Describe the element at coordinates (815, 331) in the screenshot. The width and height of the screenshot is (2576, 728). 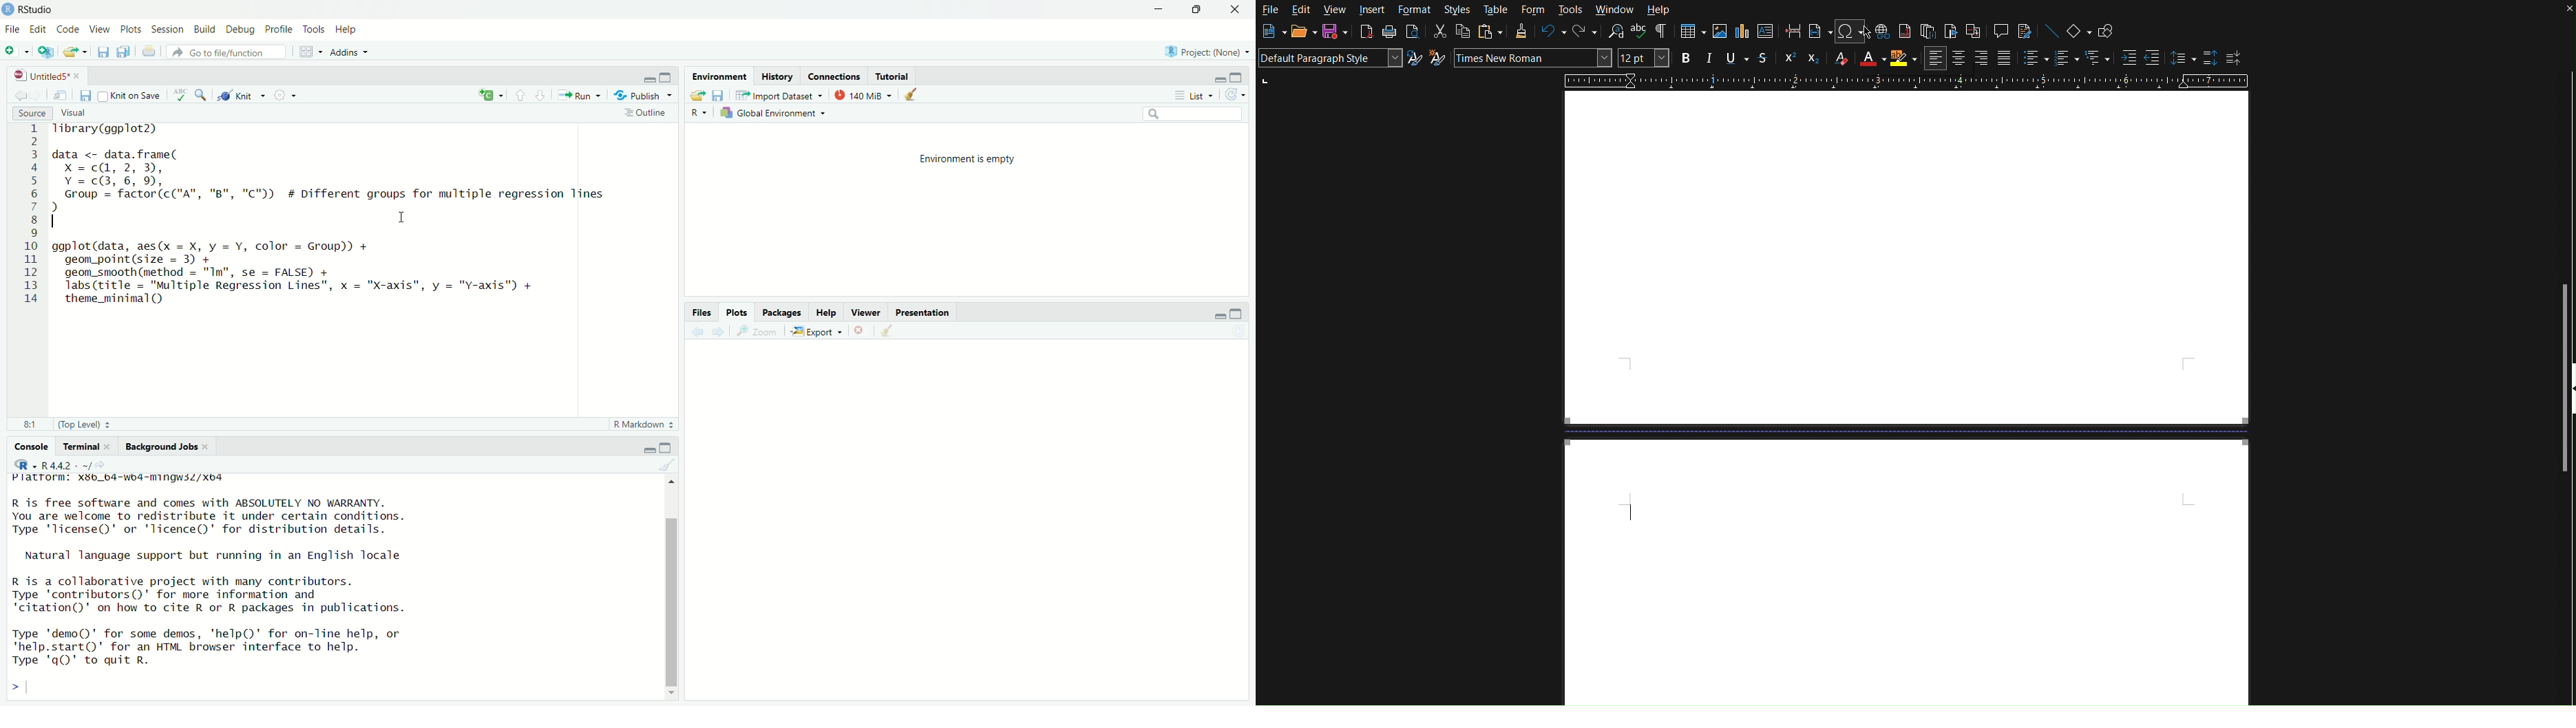
I see `Export «` at that location.